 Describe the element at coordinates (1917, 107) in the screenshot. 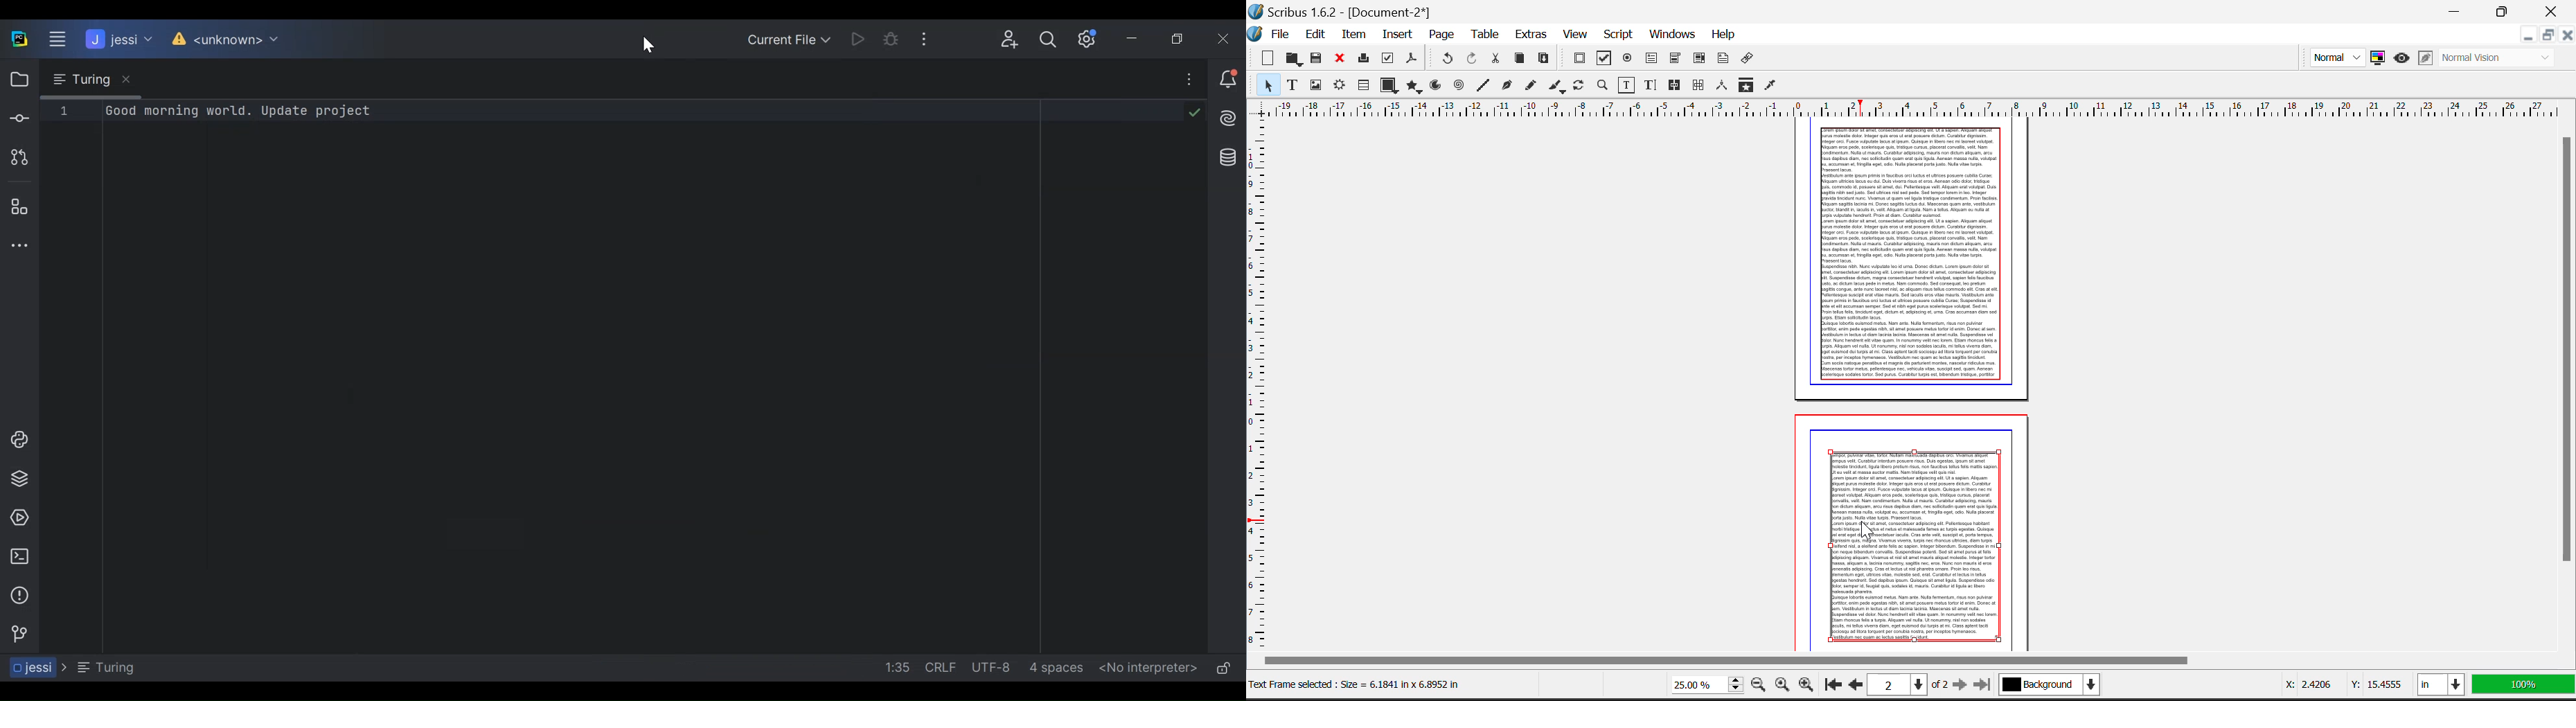

I see `Vertical Page Margins` at that location.